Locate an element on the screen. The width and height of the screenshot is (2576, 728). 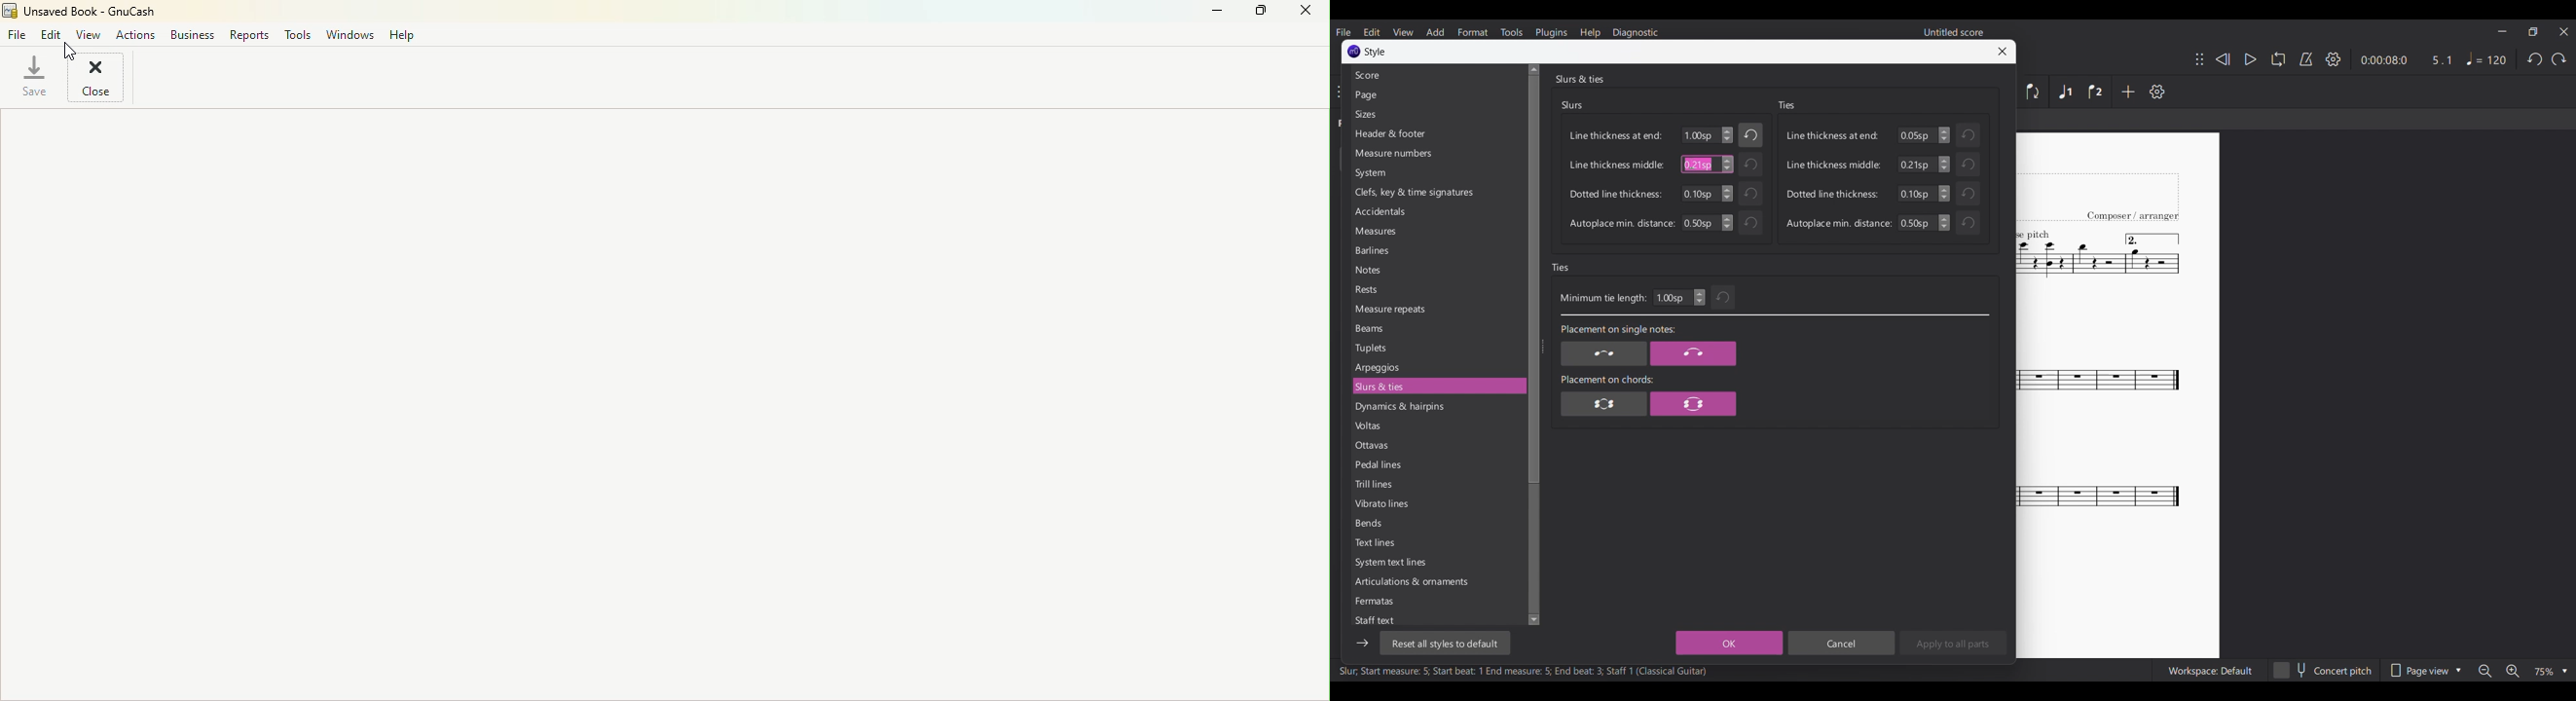
Plugins menu is located at coordinates (1552, 32).